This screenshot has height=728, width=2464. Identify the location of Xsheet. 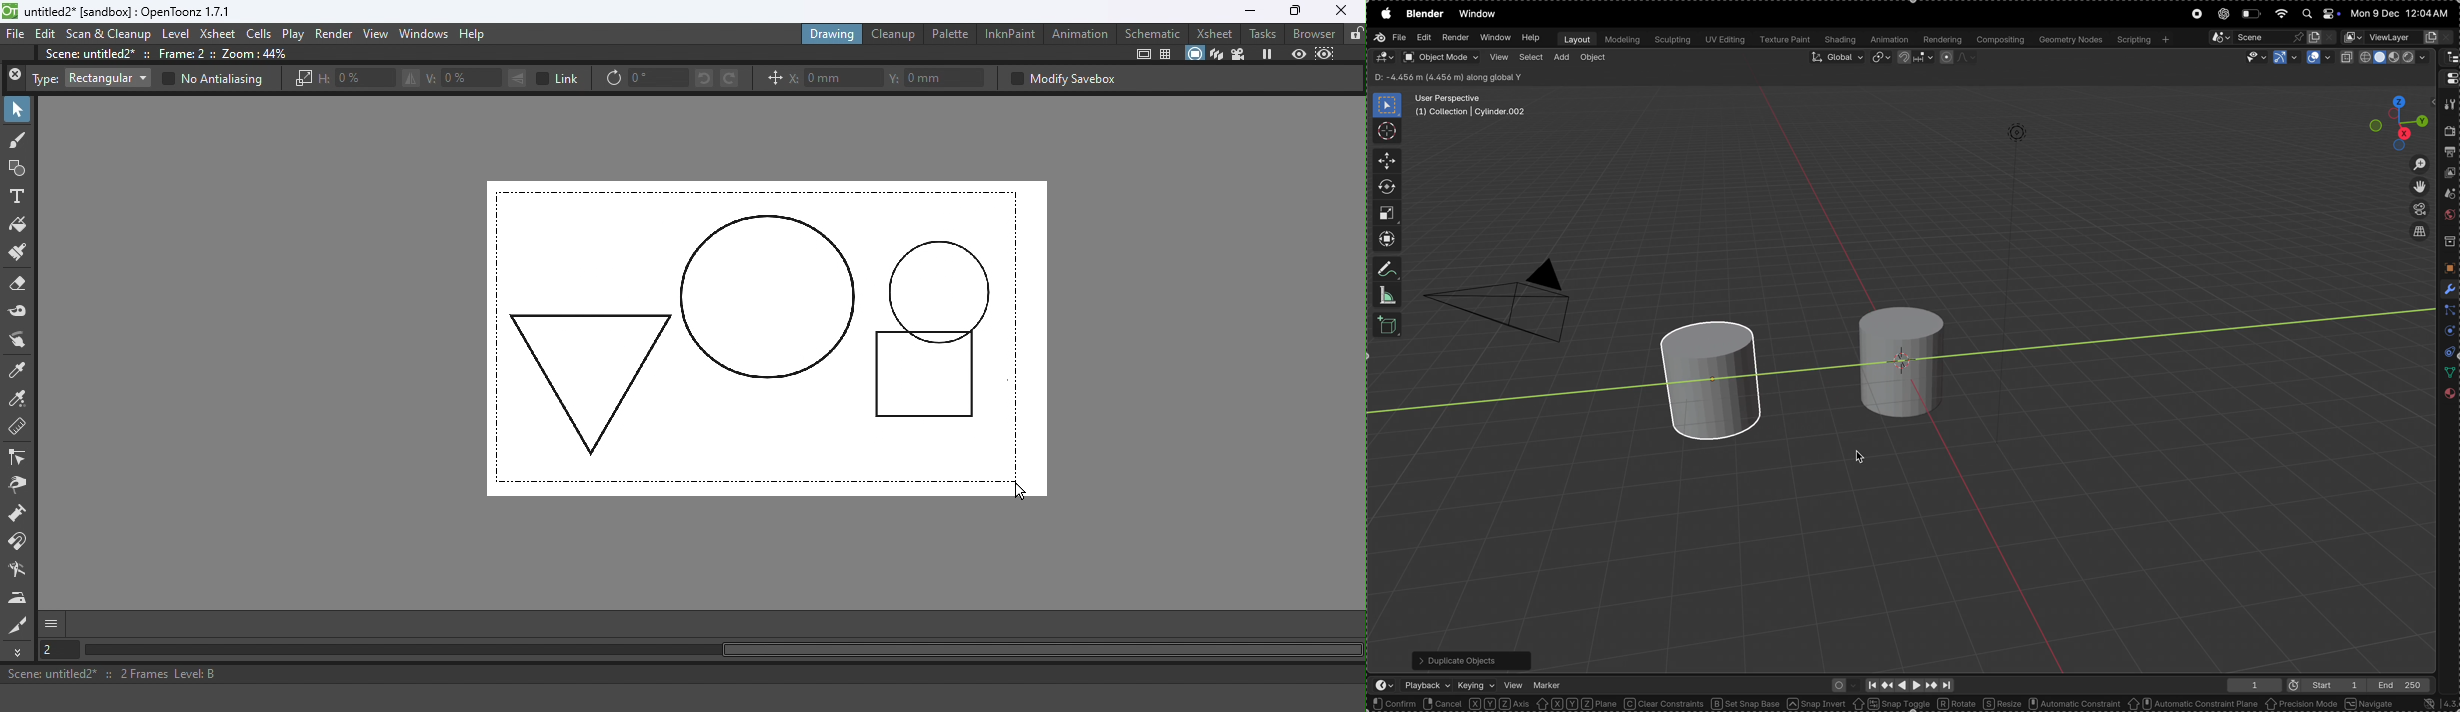
(1213, 33).